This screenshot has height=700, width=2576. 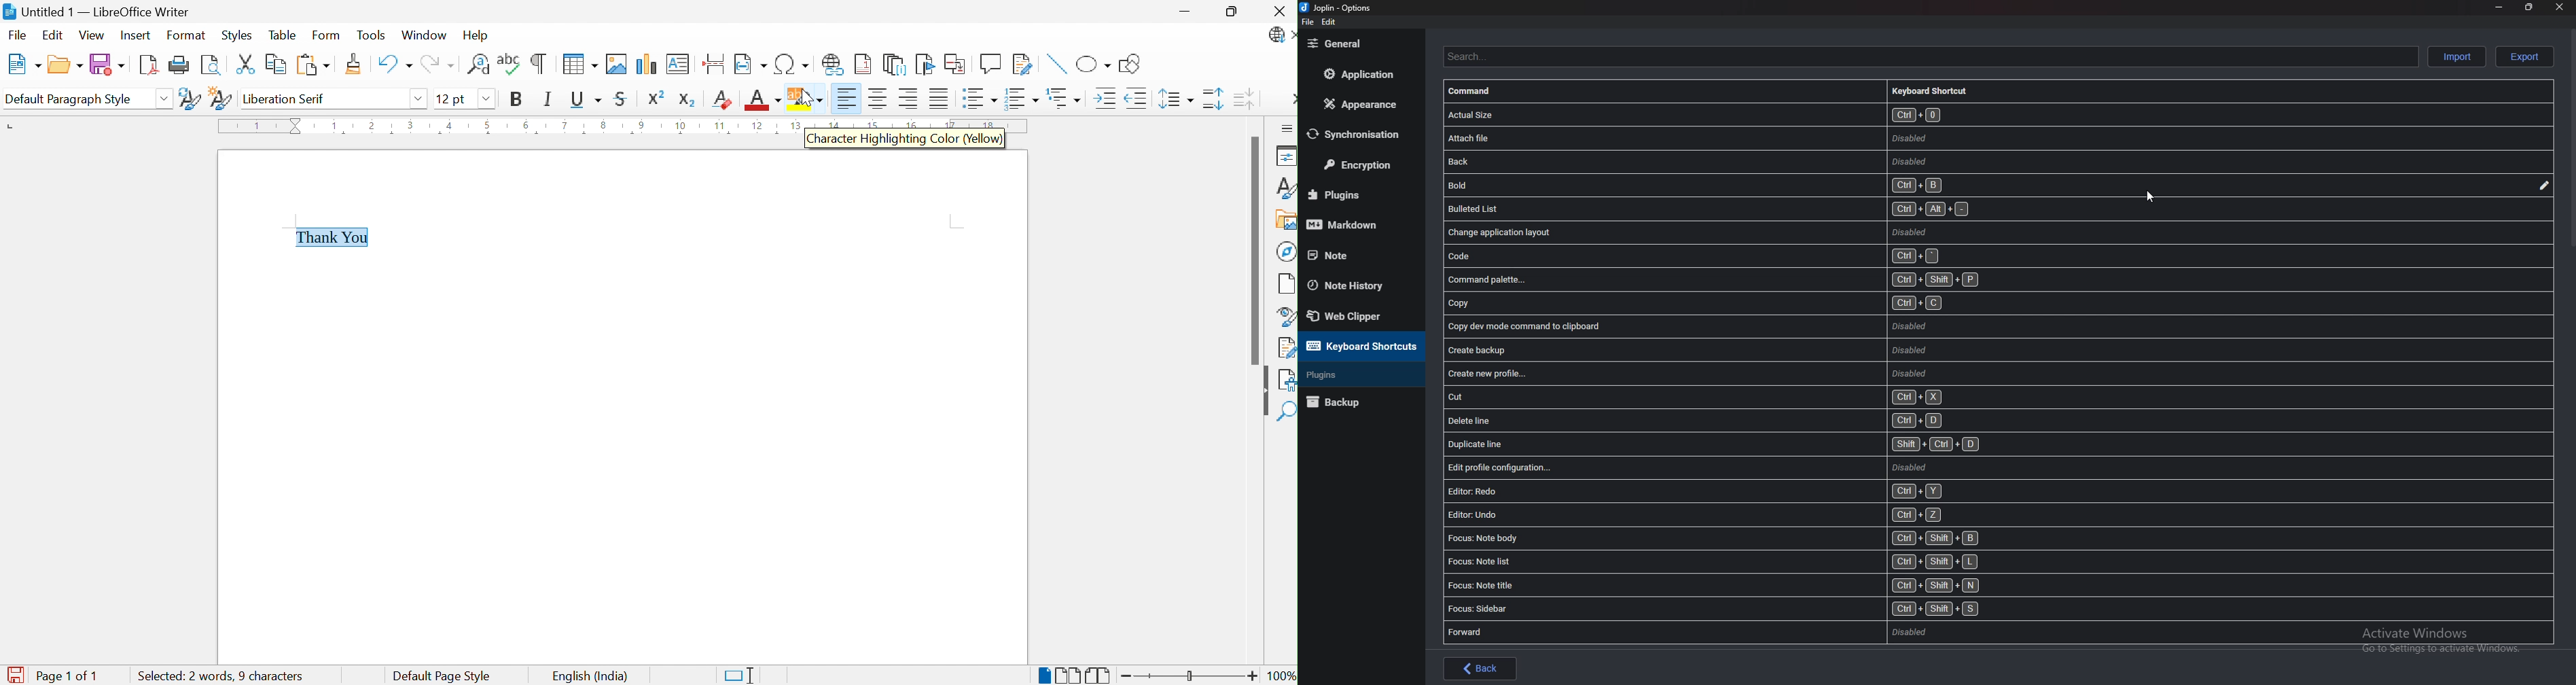 What do you see at coordinates (1353, 193) in the screenshot?
I see `Plugins` at bounding box center [1353, 193].